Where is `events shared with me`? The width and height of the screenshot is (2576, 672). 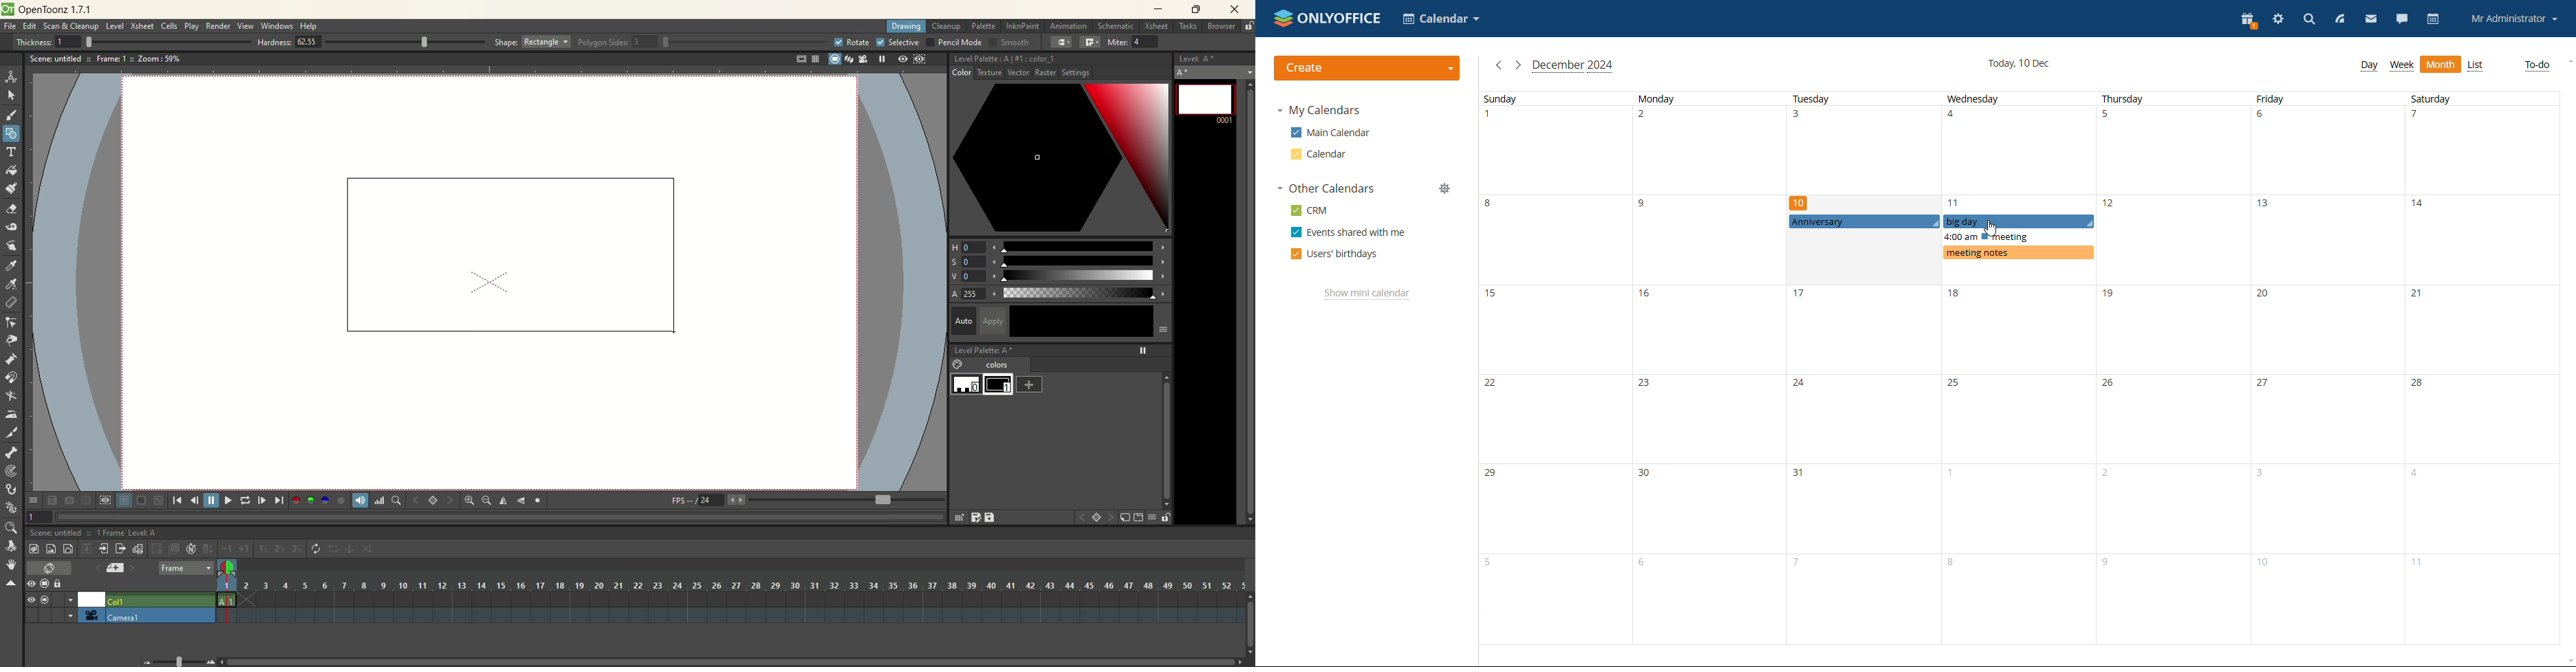 events shared with me is located at coordinates (1350, 232).